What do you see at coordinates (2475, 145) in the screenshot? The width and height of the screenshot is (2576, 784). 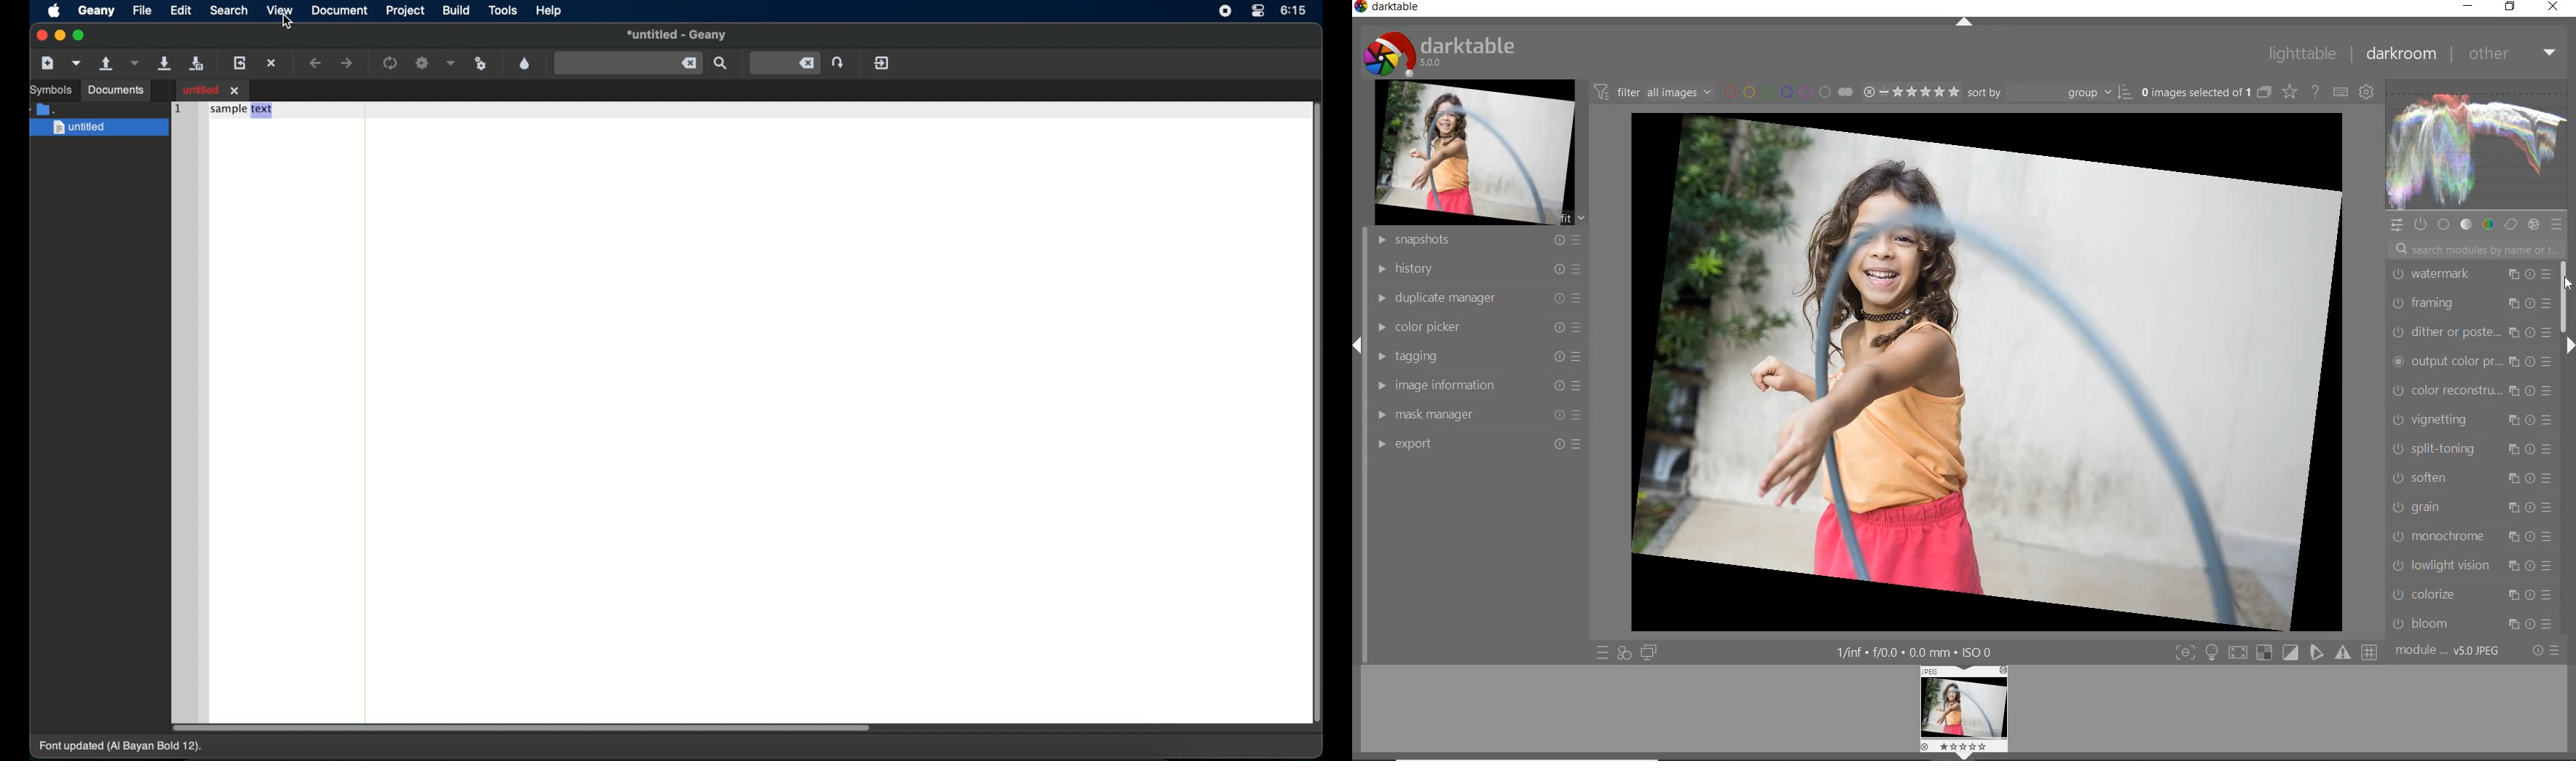 I see `waveform` at bounding box center [2475, 145].